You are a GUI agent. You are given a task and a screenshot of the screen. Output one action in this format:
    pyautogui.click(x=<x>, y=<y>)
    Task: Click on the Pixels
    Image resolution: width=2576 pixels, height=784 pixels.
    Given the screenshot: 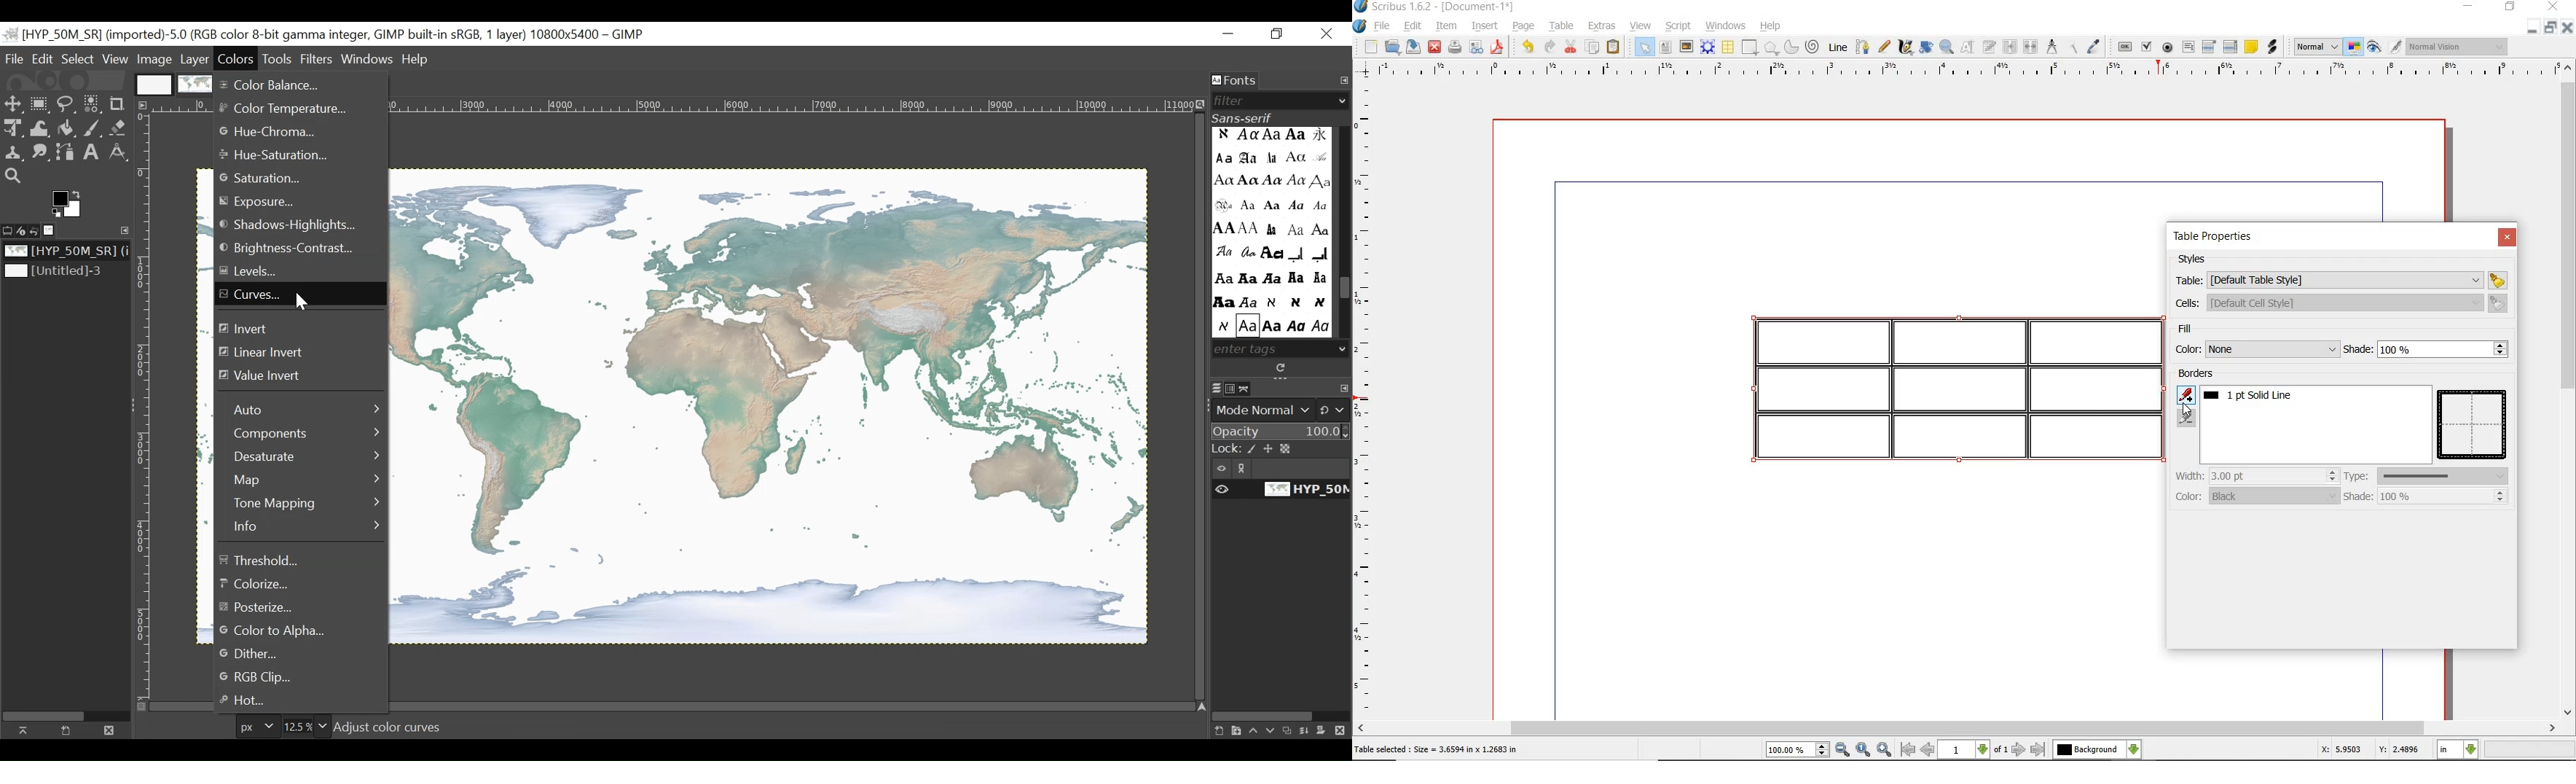 What is the action you would take?
    pyautogui.click(x=256, y=727)
    